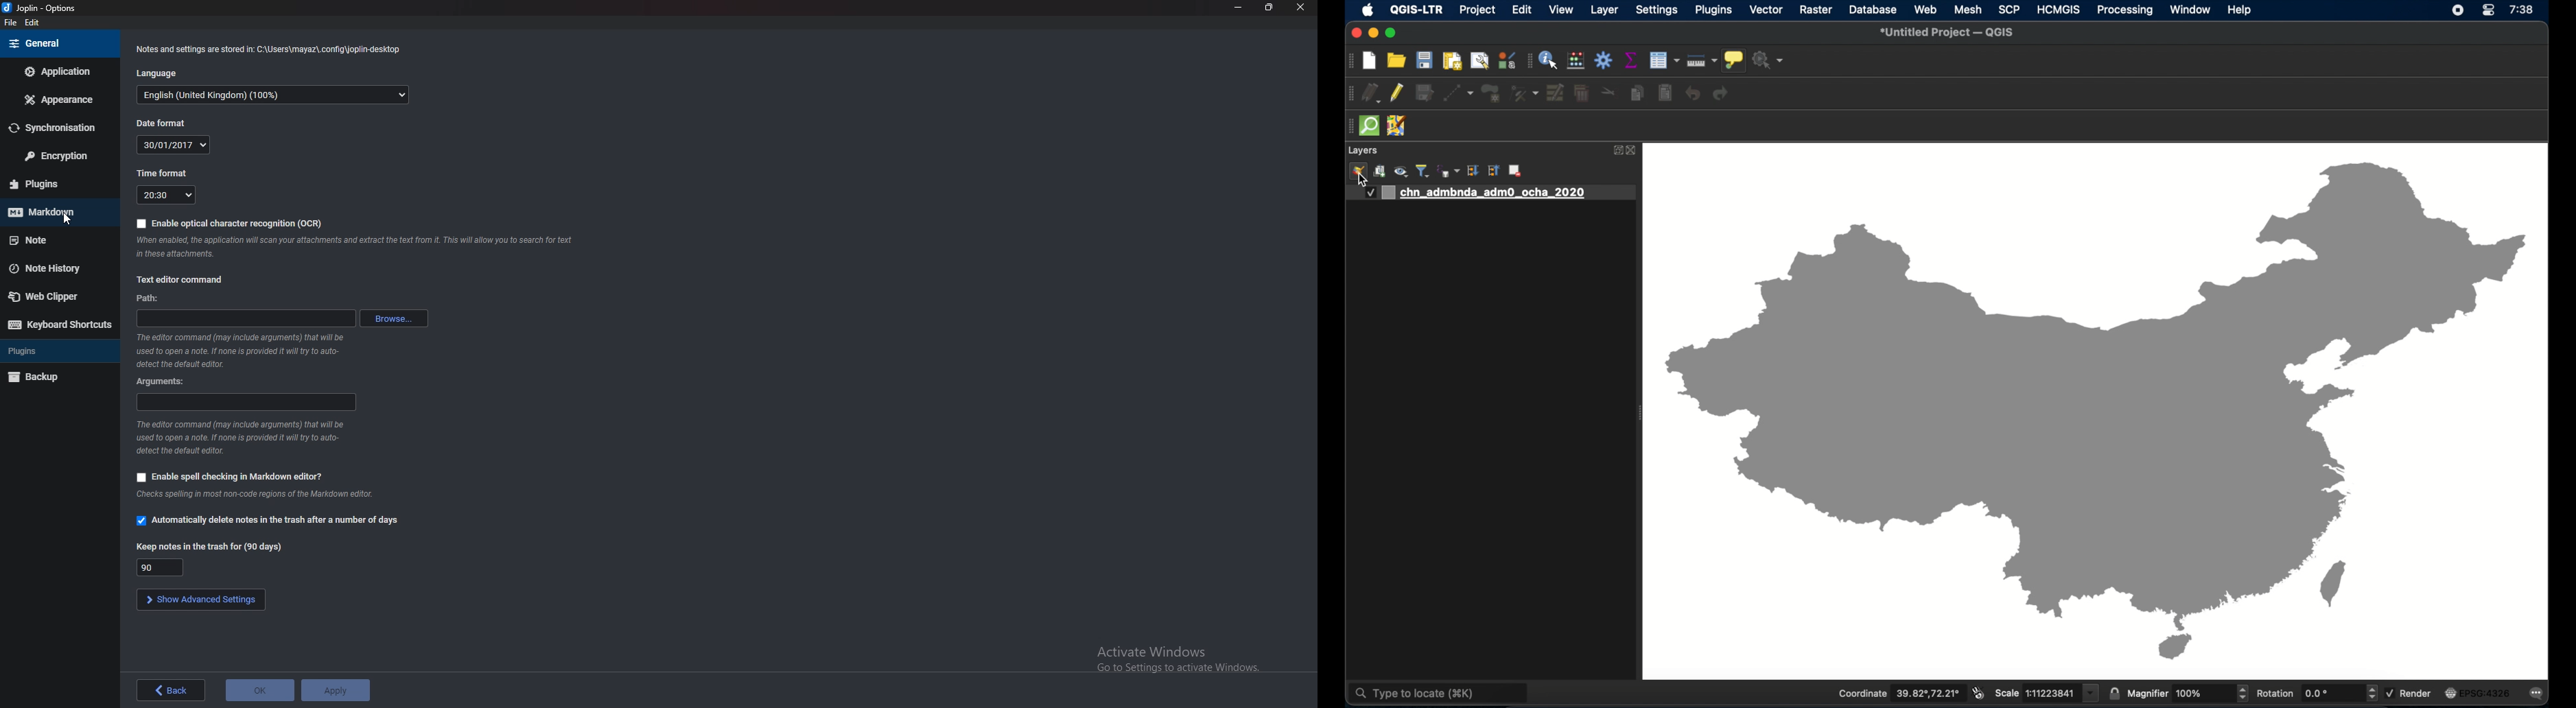  What do you see at coordinates (61, 296) in the screenshot?
I see `Webclipper` at bounding box center [61, 296].